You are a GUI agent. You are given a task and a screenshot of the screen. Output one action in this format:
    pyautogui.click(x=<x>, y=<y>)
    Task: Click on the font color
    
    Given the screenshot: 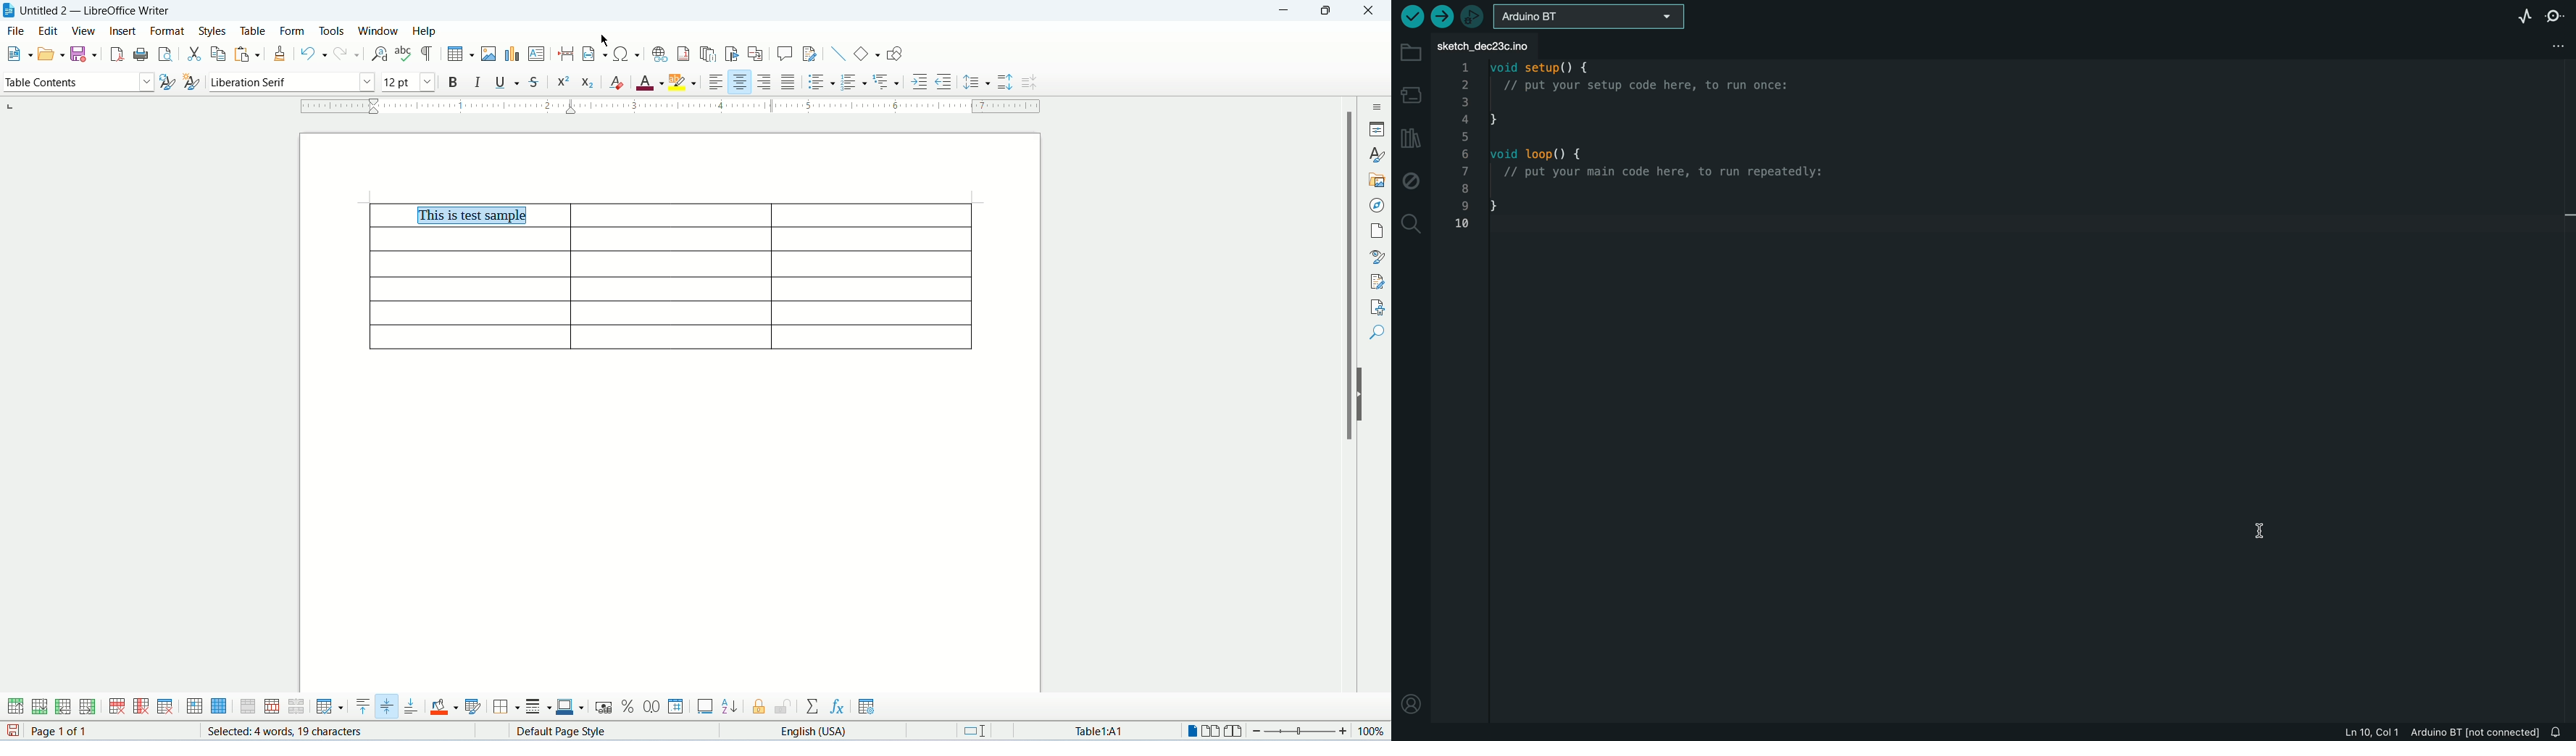 What is the action you would take?
    pyautogui.click(x=649, y=80)
    